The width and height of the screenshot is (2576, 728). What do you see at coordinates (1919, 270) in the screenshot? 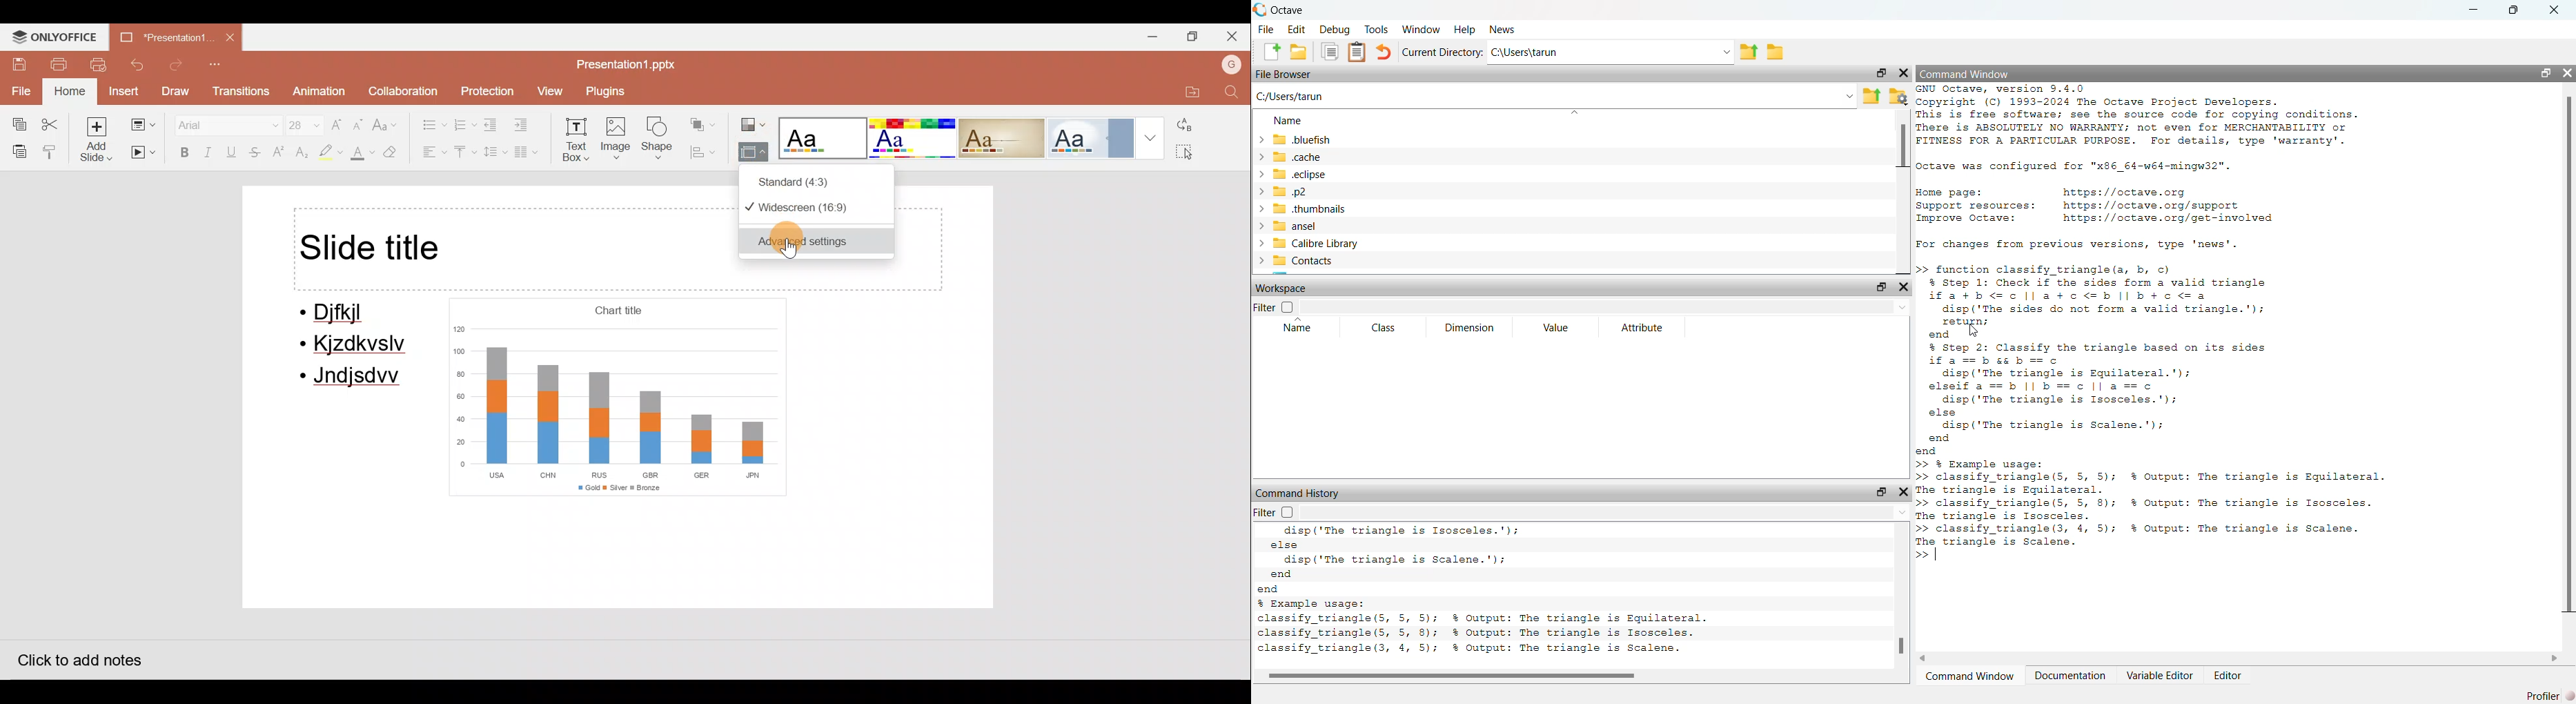
I see `prompt cursor` at bounding box center [1919, 270].